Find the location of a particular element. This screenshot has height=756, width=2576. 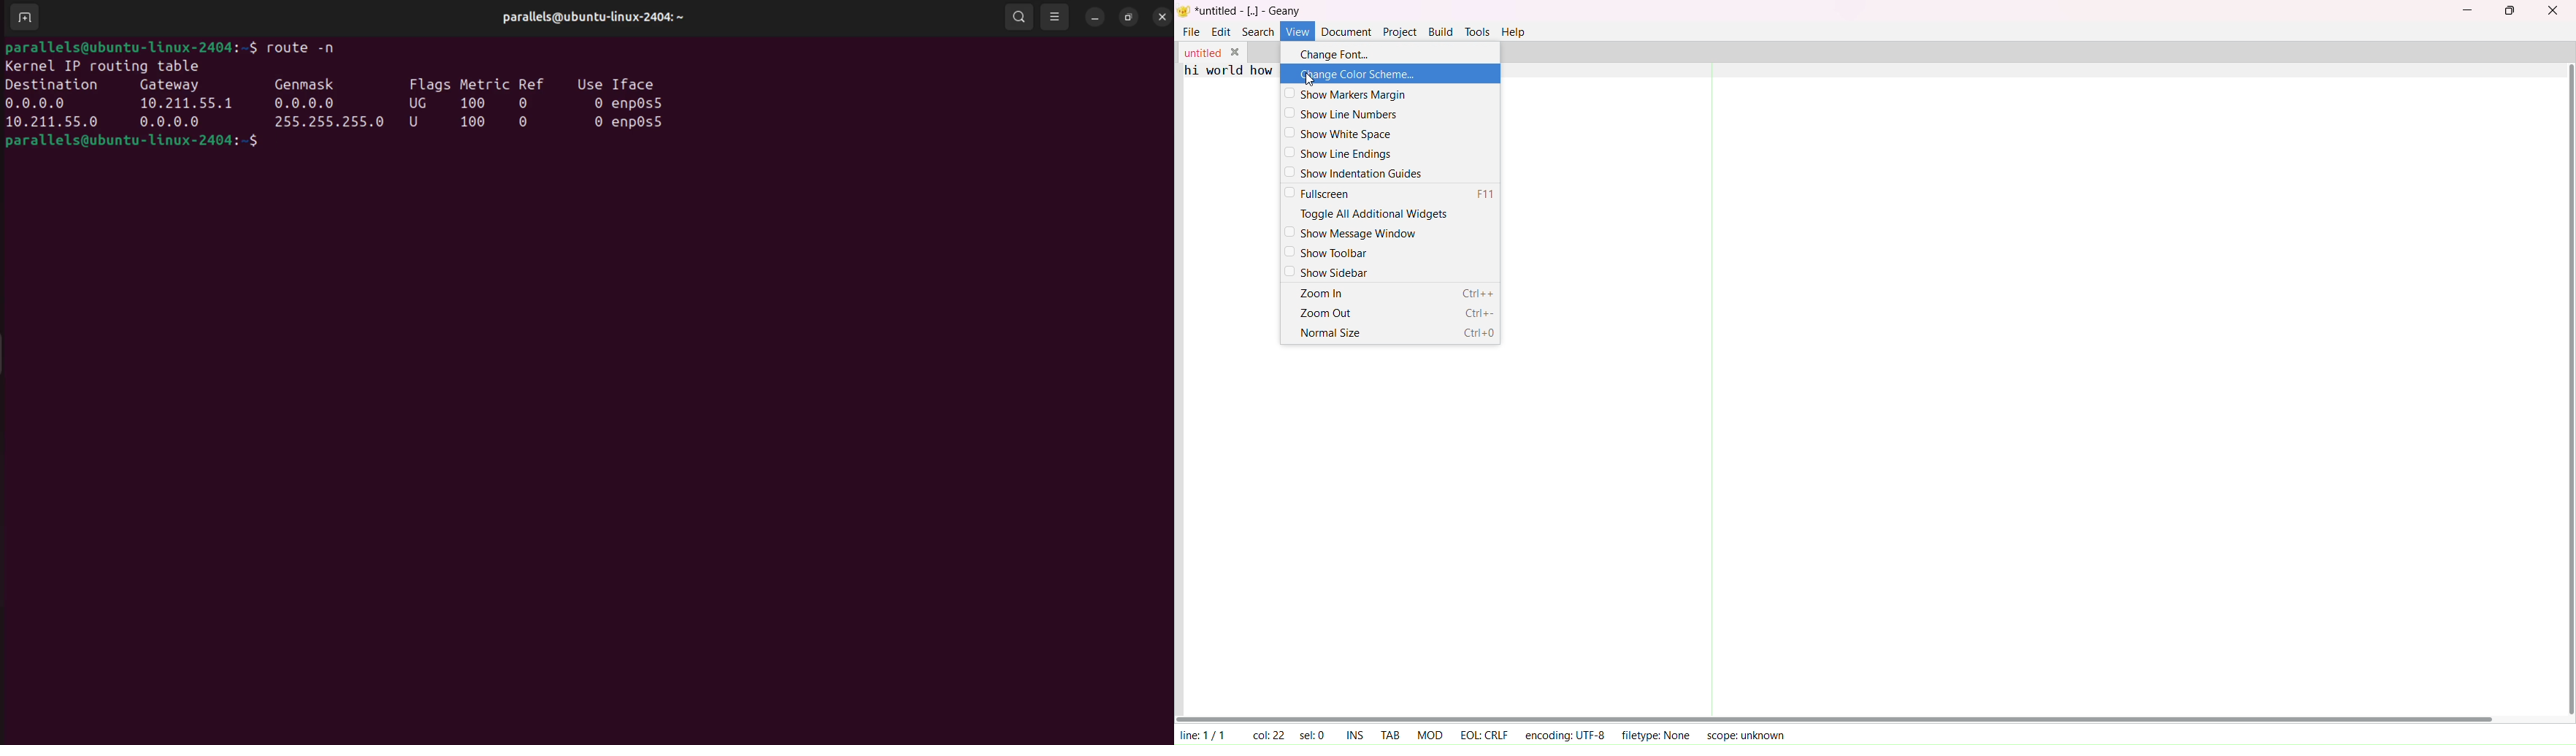

mod is located at coordinates (1427, 733).